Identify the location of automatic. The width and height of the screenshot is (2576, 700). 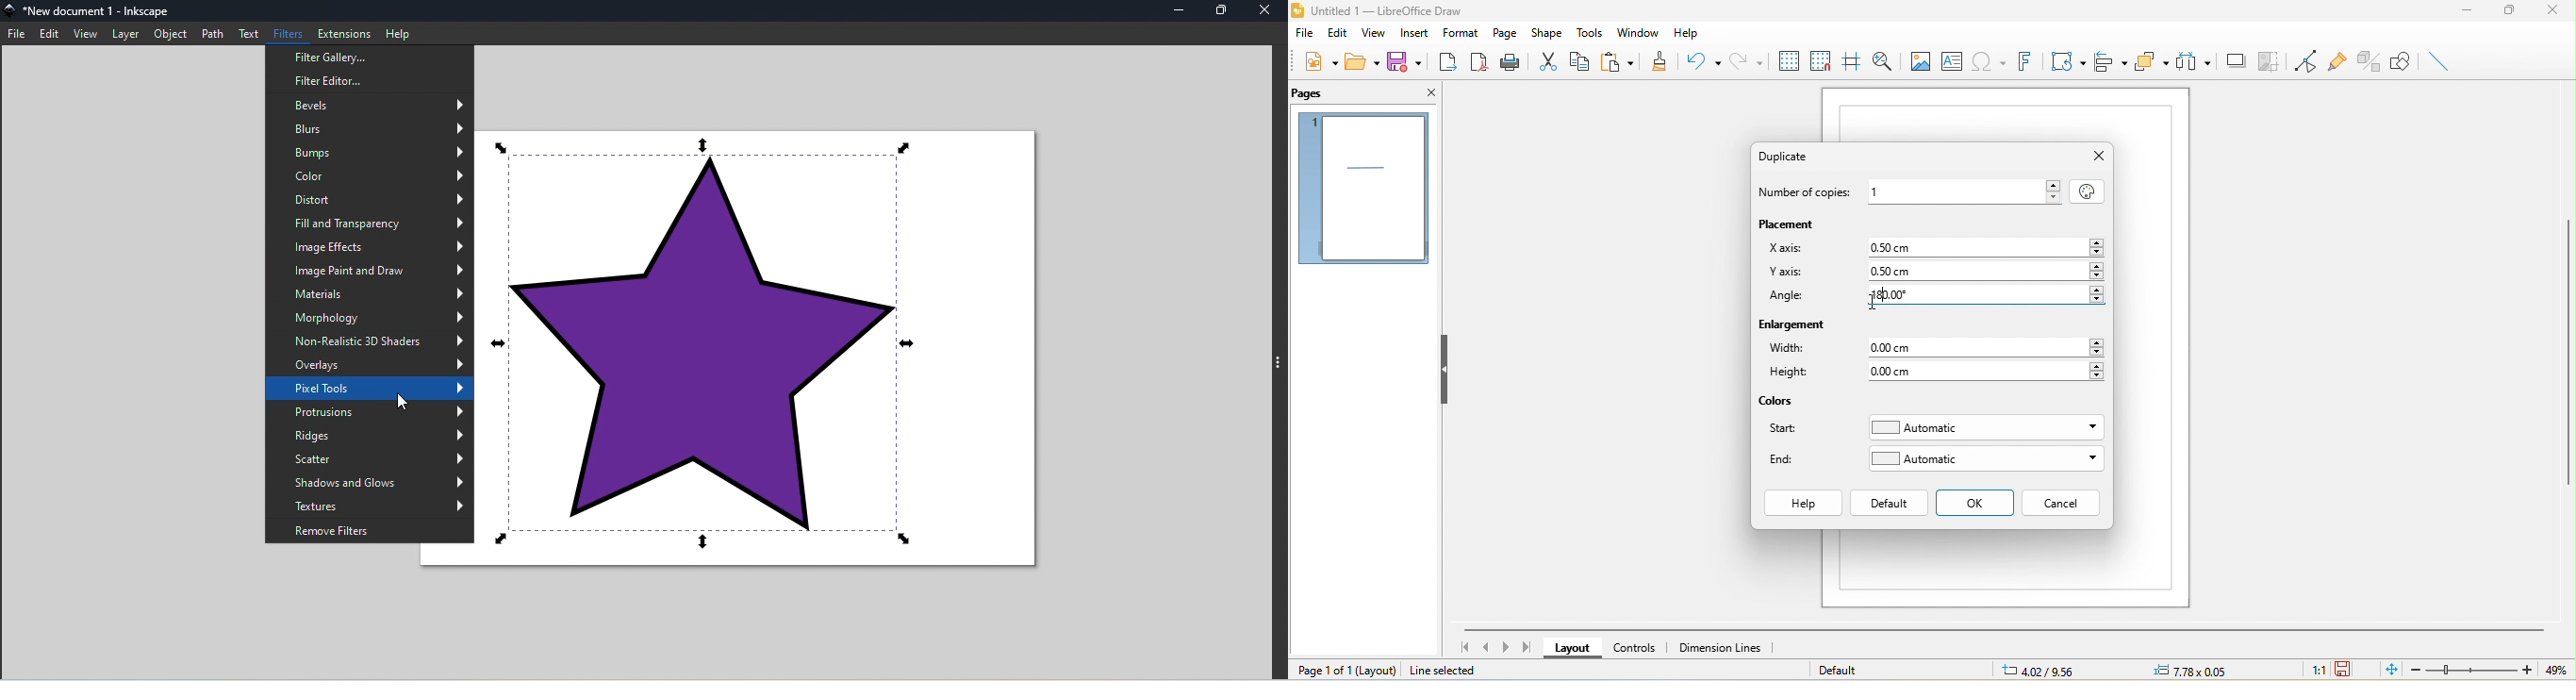
(1984, 428).